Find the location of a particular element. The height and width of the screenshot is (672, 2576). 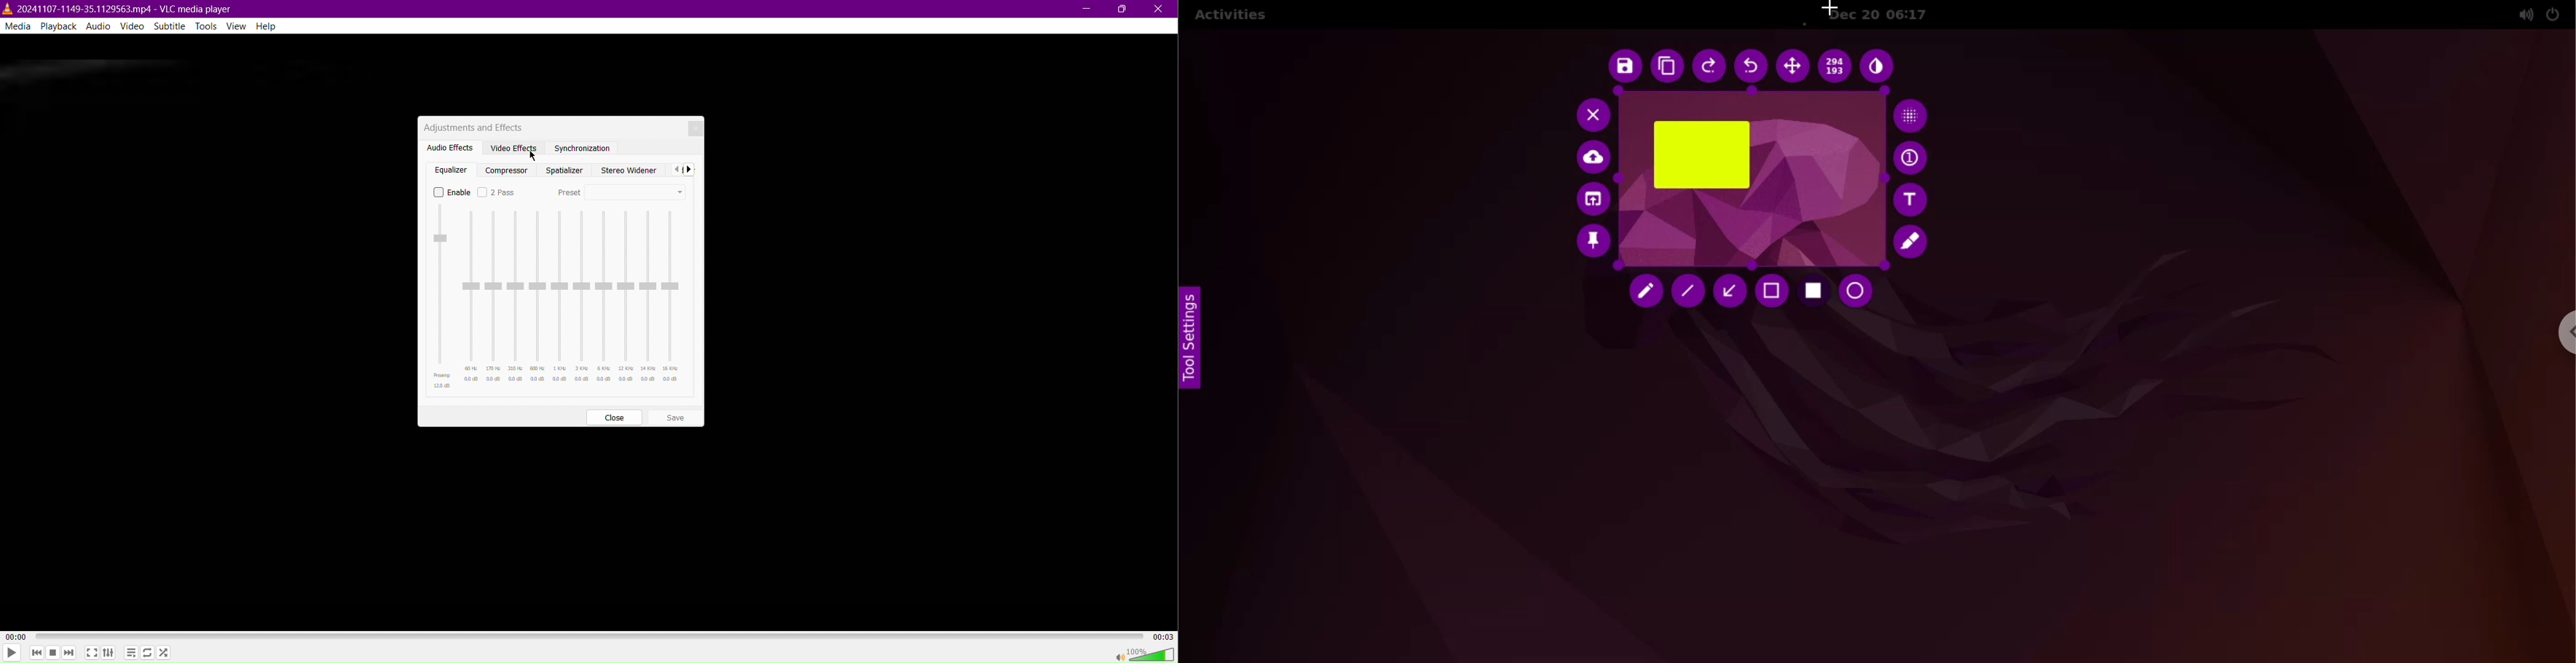

Synchronization is located at coordinates (583, 149).